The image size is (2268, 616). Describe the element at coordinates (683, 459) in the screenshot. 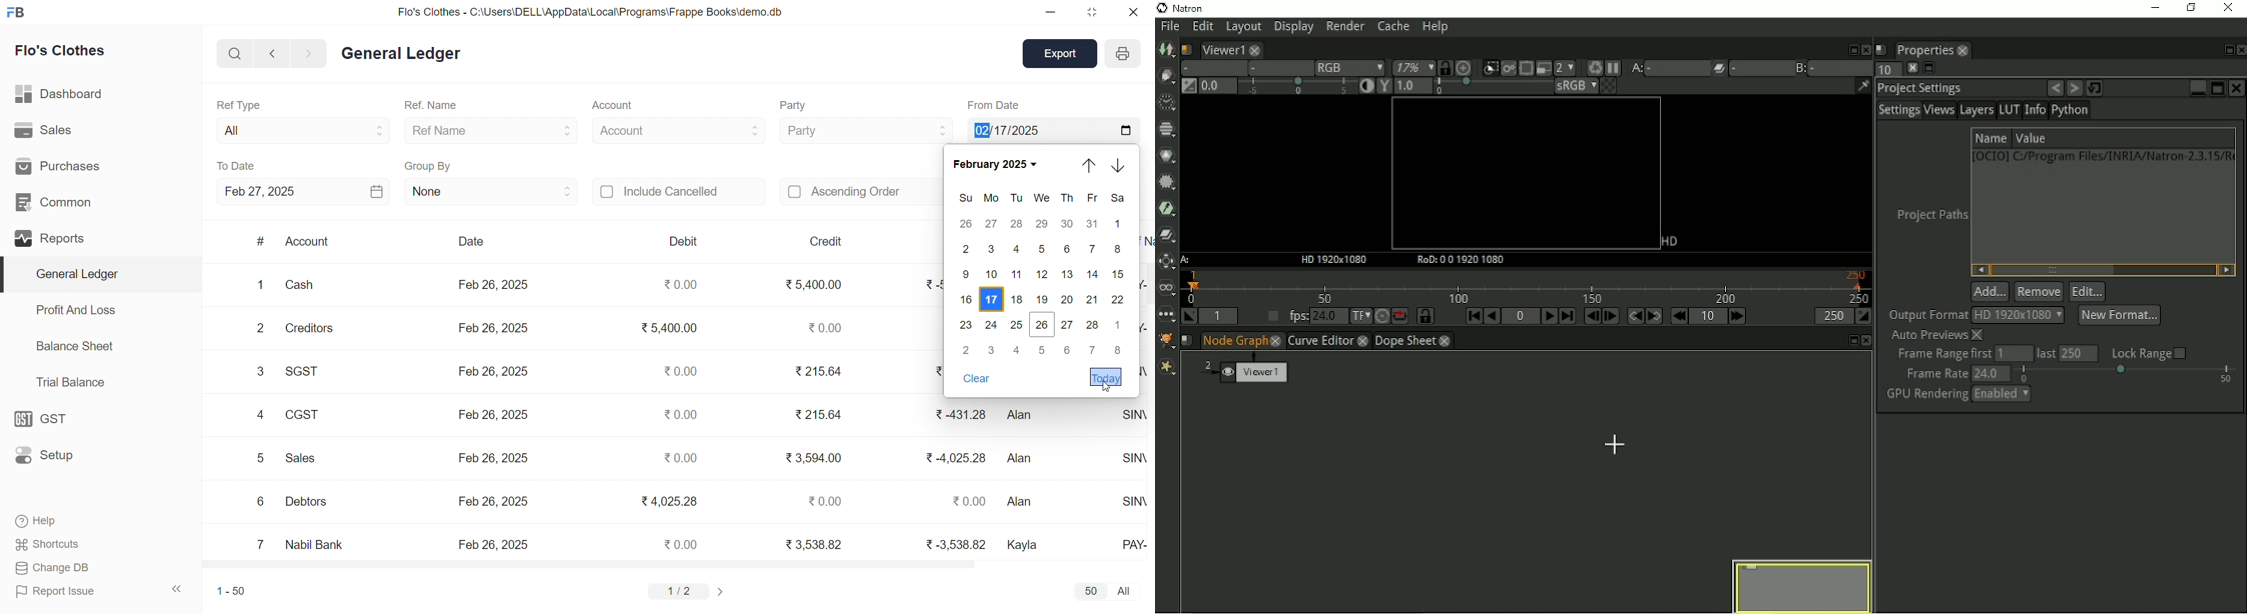

I see `₹0.00` at that location.